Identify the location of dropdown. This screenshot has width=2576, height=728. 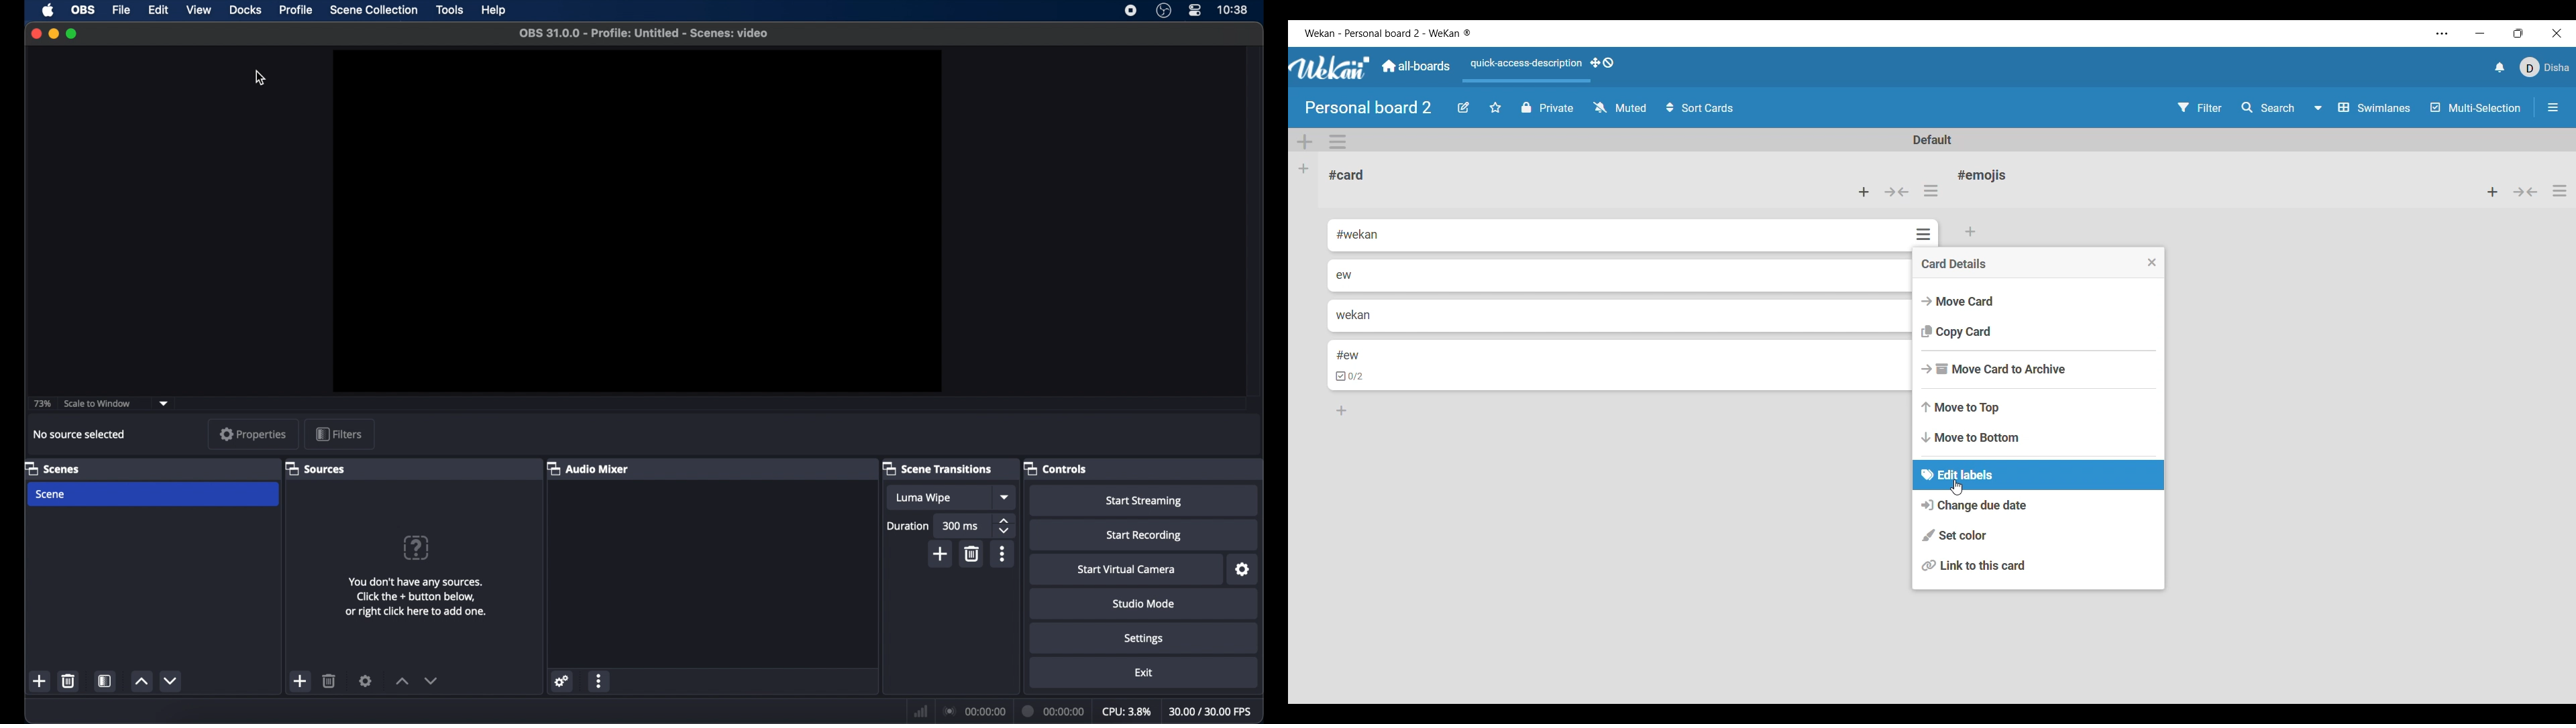
(1006, 497).